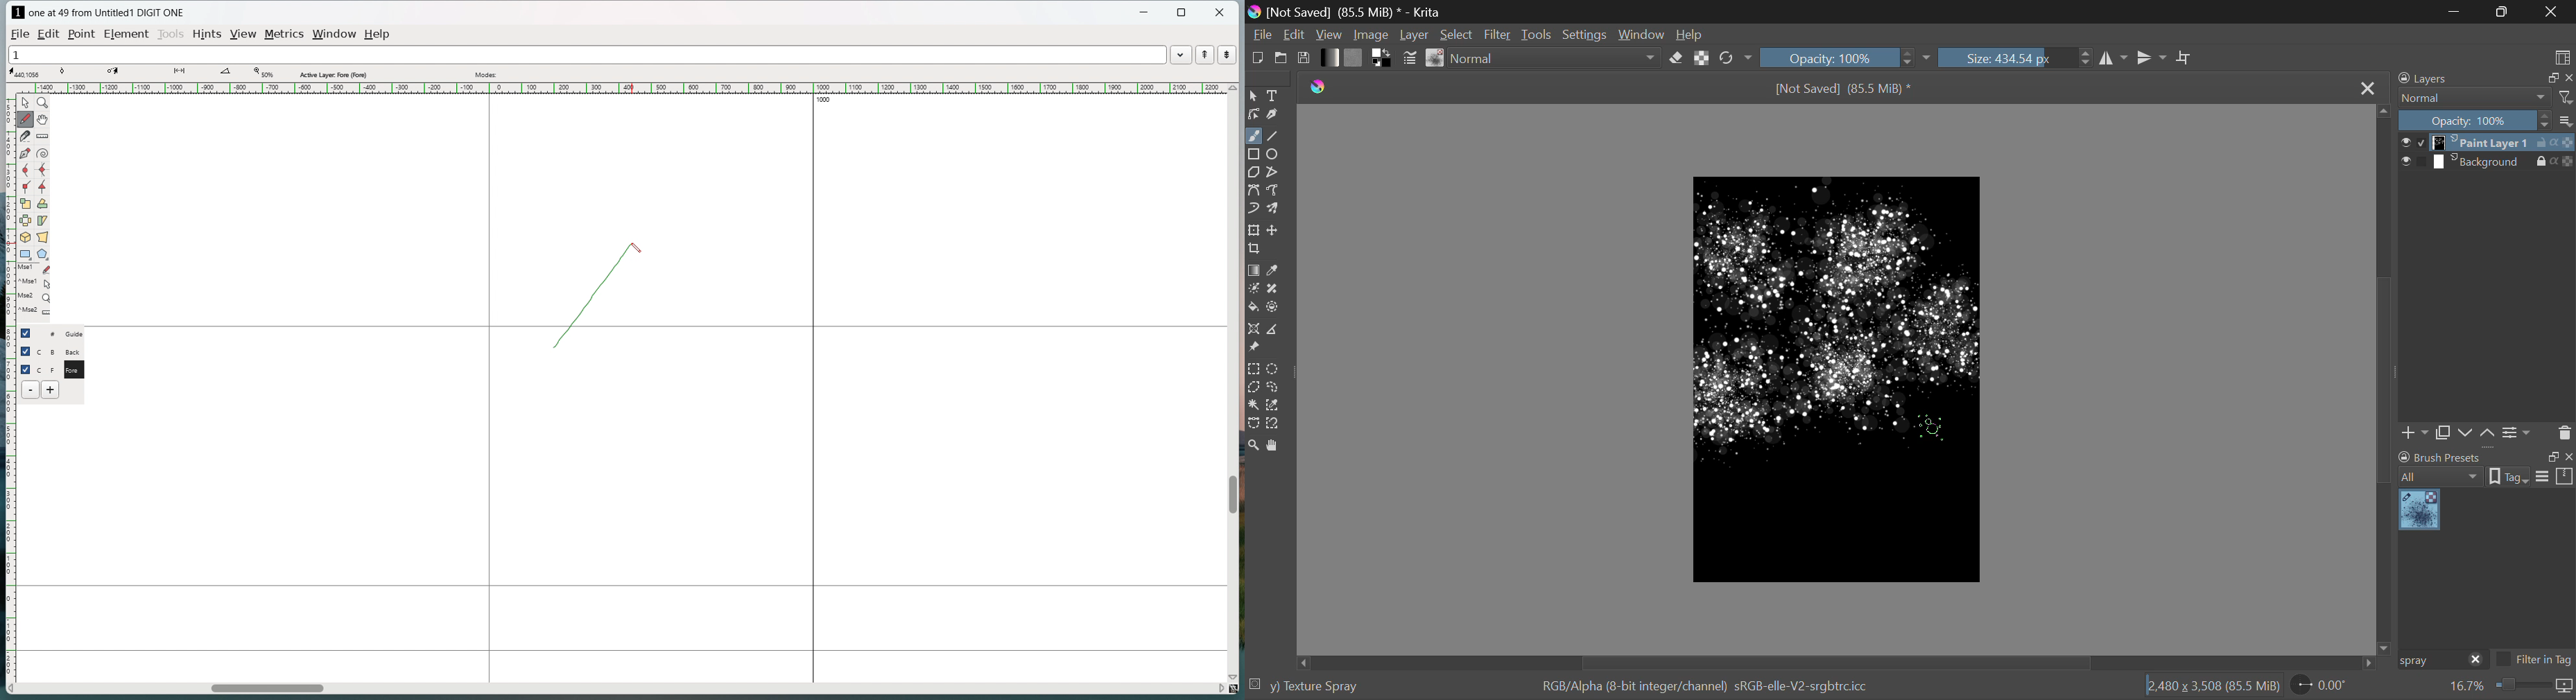 The height and width of the screenshot is (700, 2576). What do you see at coordinates (1254, 424) in the screenshot?
I see `Bezier Curve Selection` at bounding box center [1254, 424].